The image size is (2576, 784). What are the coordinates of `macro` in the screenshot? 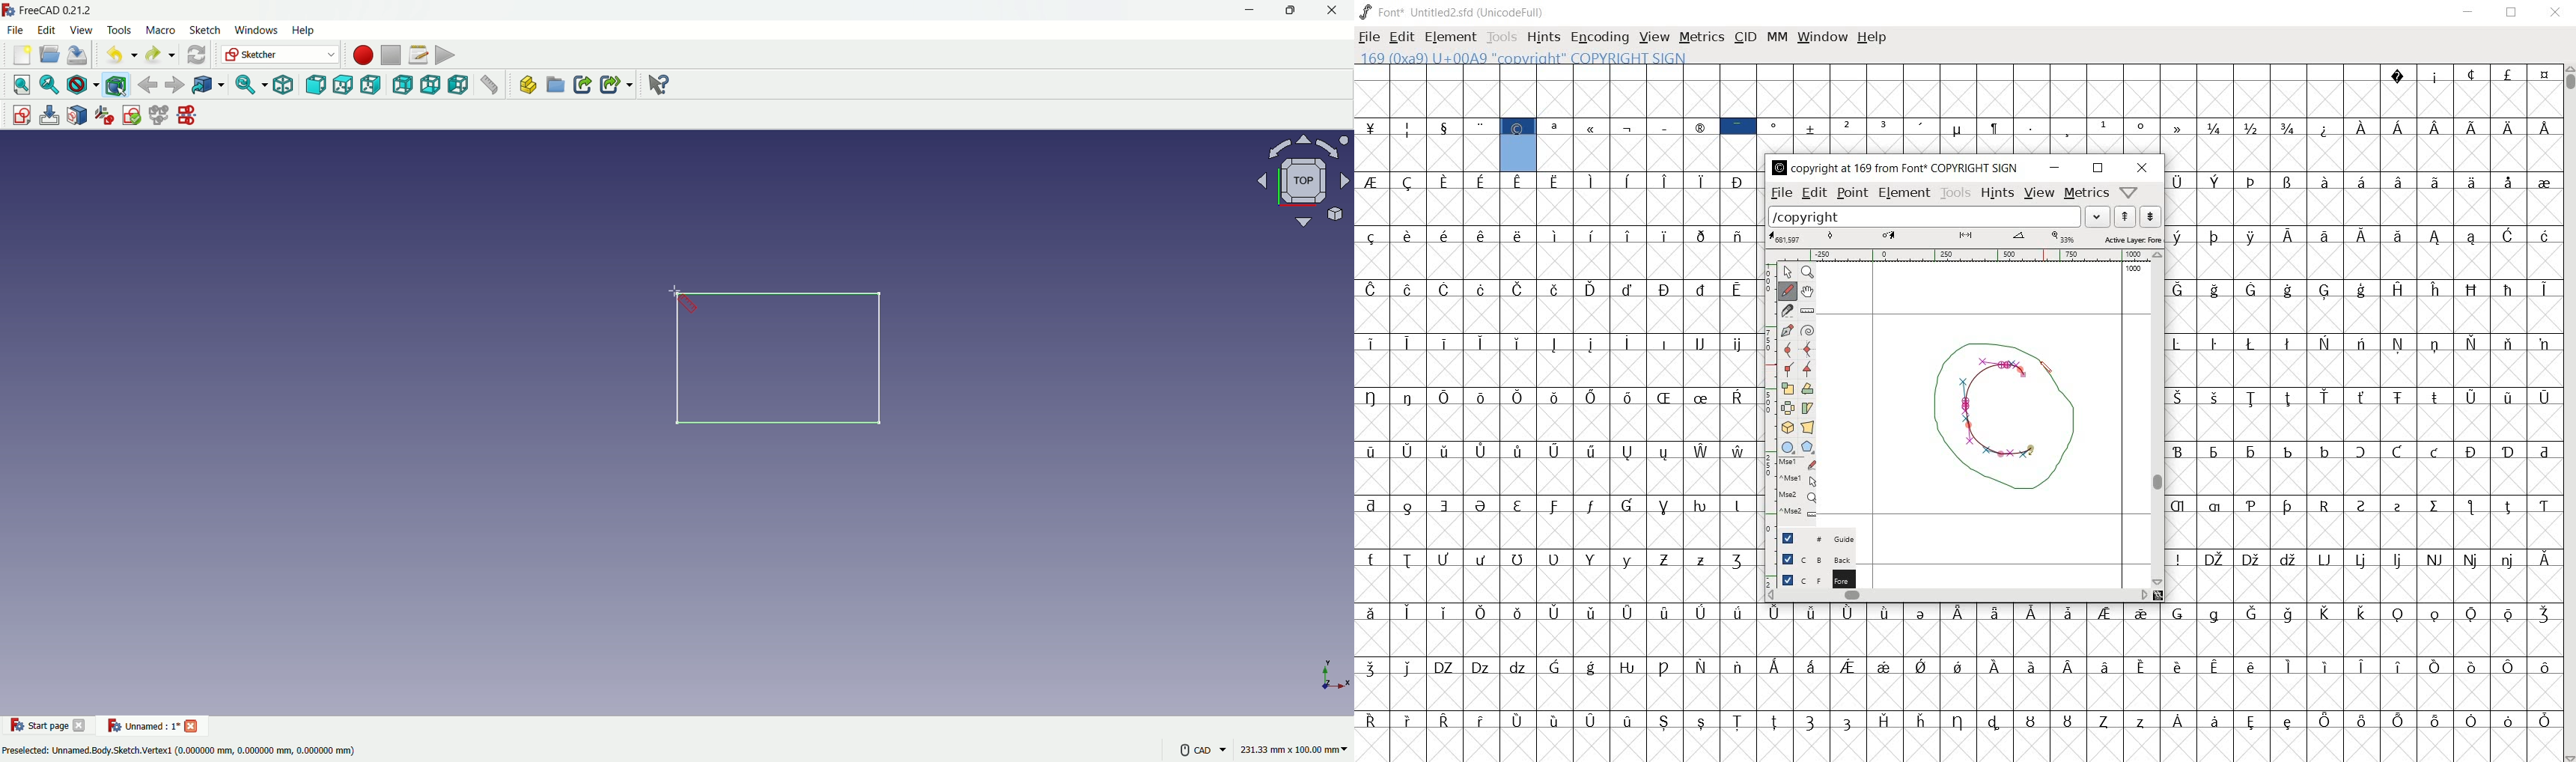 It's located at (159, 30).